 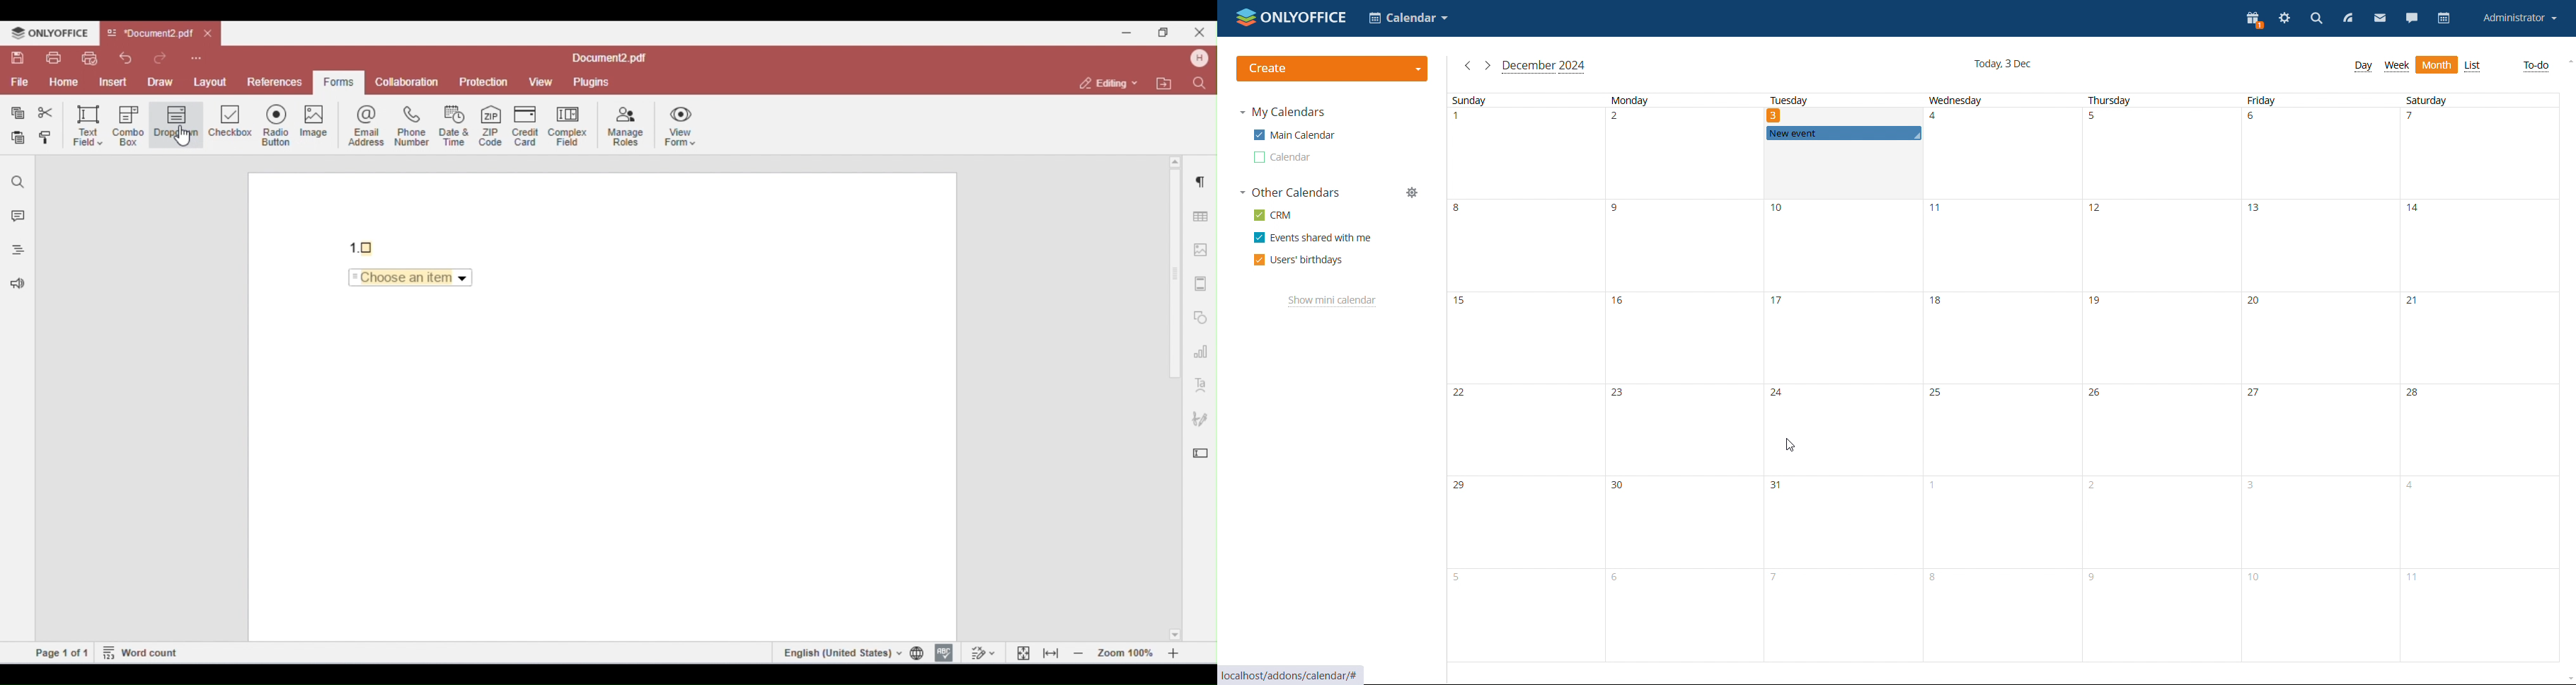 What do you see at coordinates (1684, 522) in the screenshot?
I see `date` at bounding box center [1684, 522].